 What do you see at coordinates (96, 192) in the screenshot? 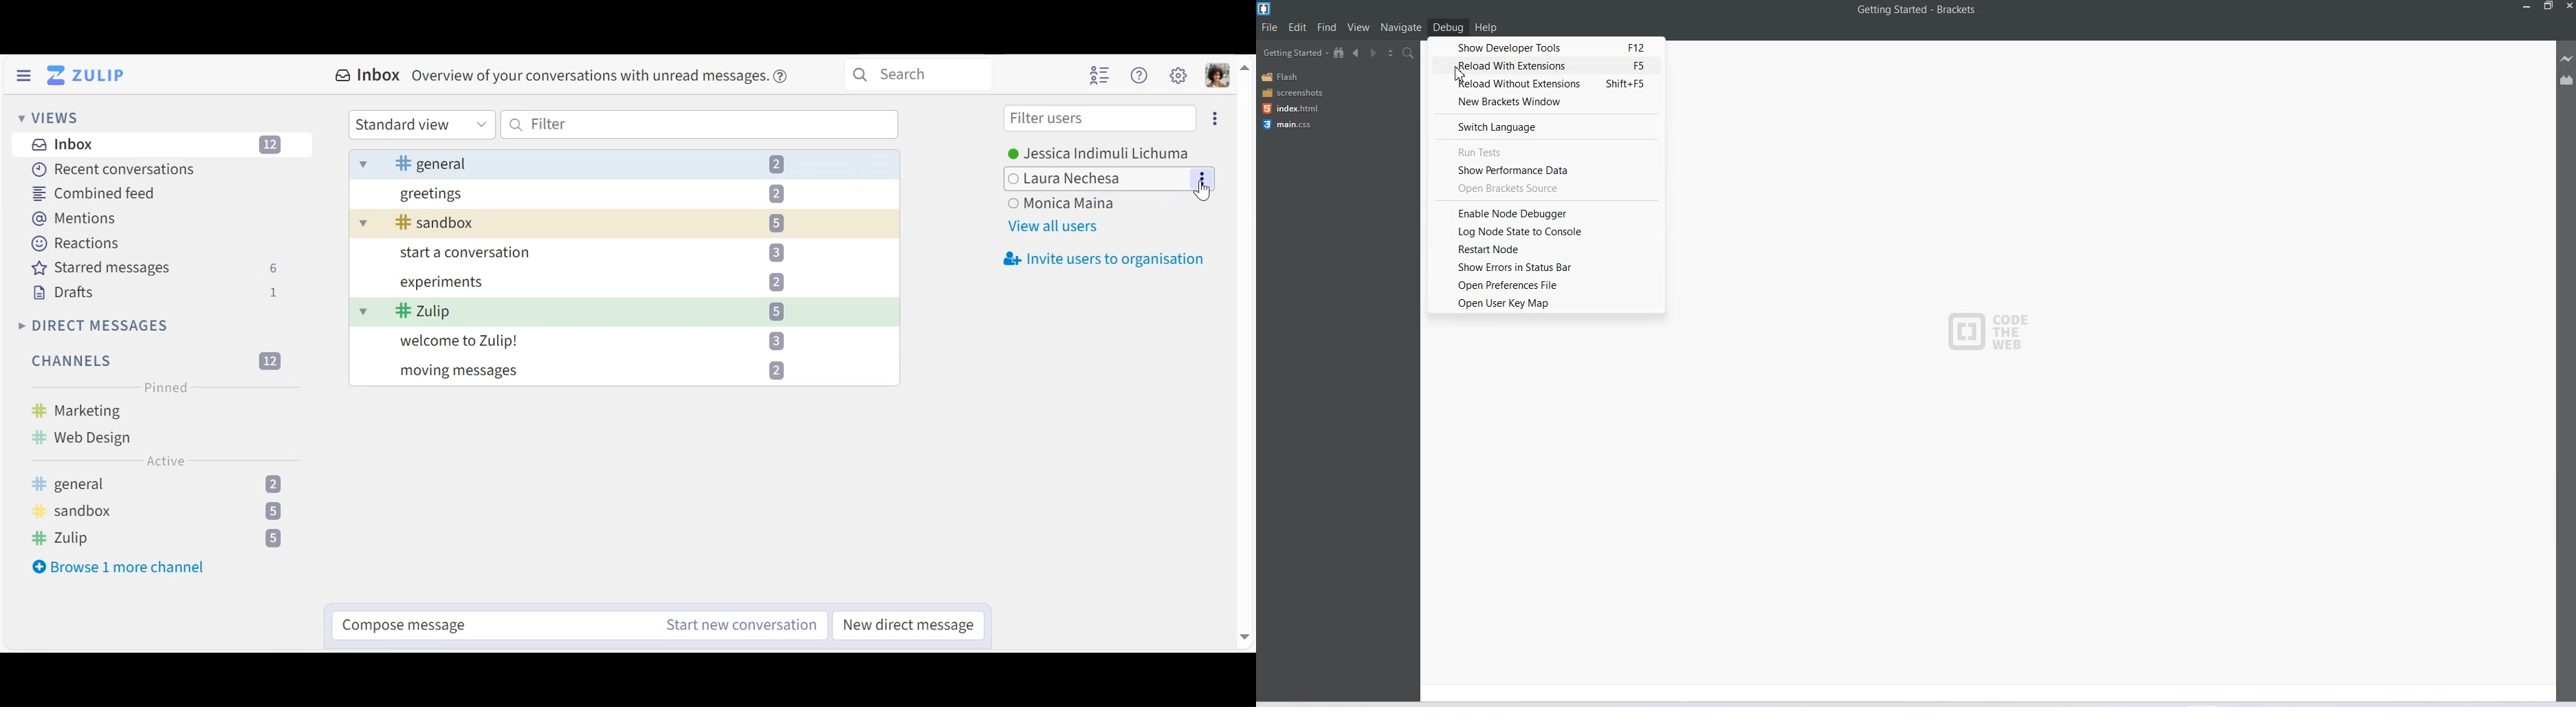
I see `Combined feed` at bounding box center [96, 192].